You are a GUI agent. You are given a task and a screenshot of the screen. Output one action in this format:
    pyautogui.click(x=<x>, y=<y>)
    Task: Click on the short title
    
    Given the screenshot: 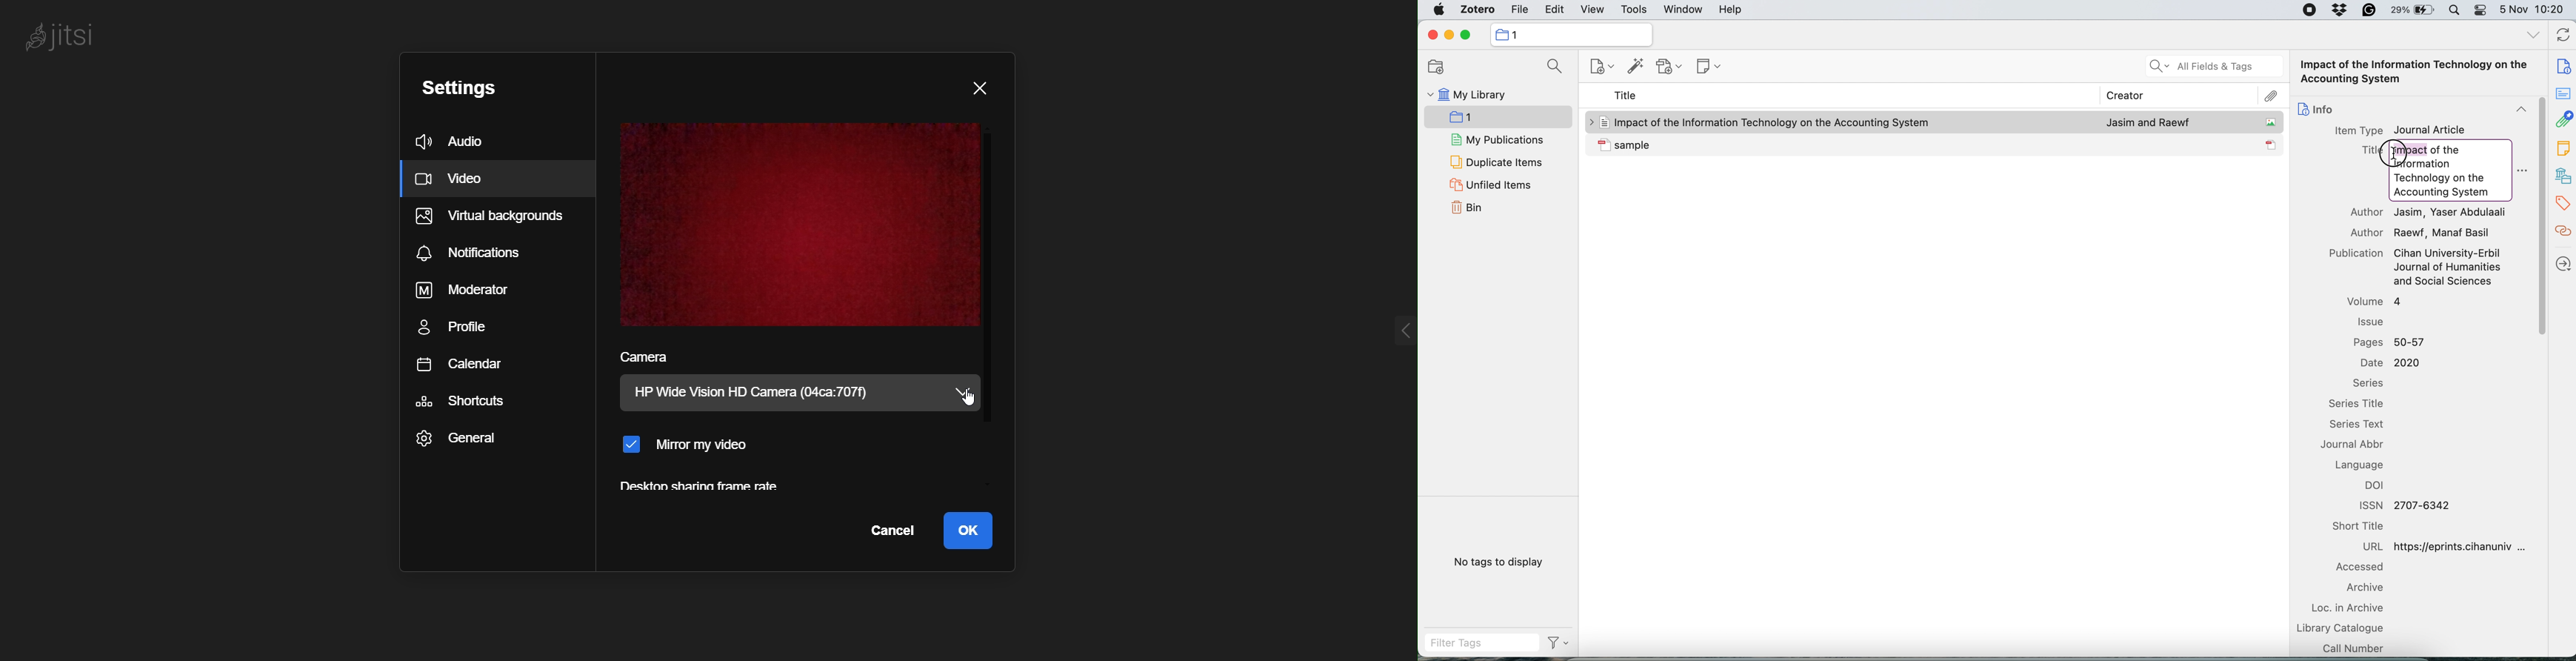 What is the action you would take?
    pyautogui.click(x=2361, y=526)
    